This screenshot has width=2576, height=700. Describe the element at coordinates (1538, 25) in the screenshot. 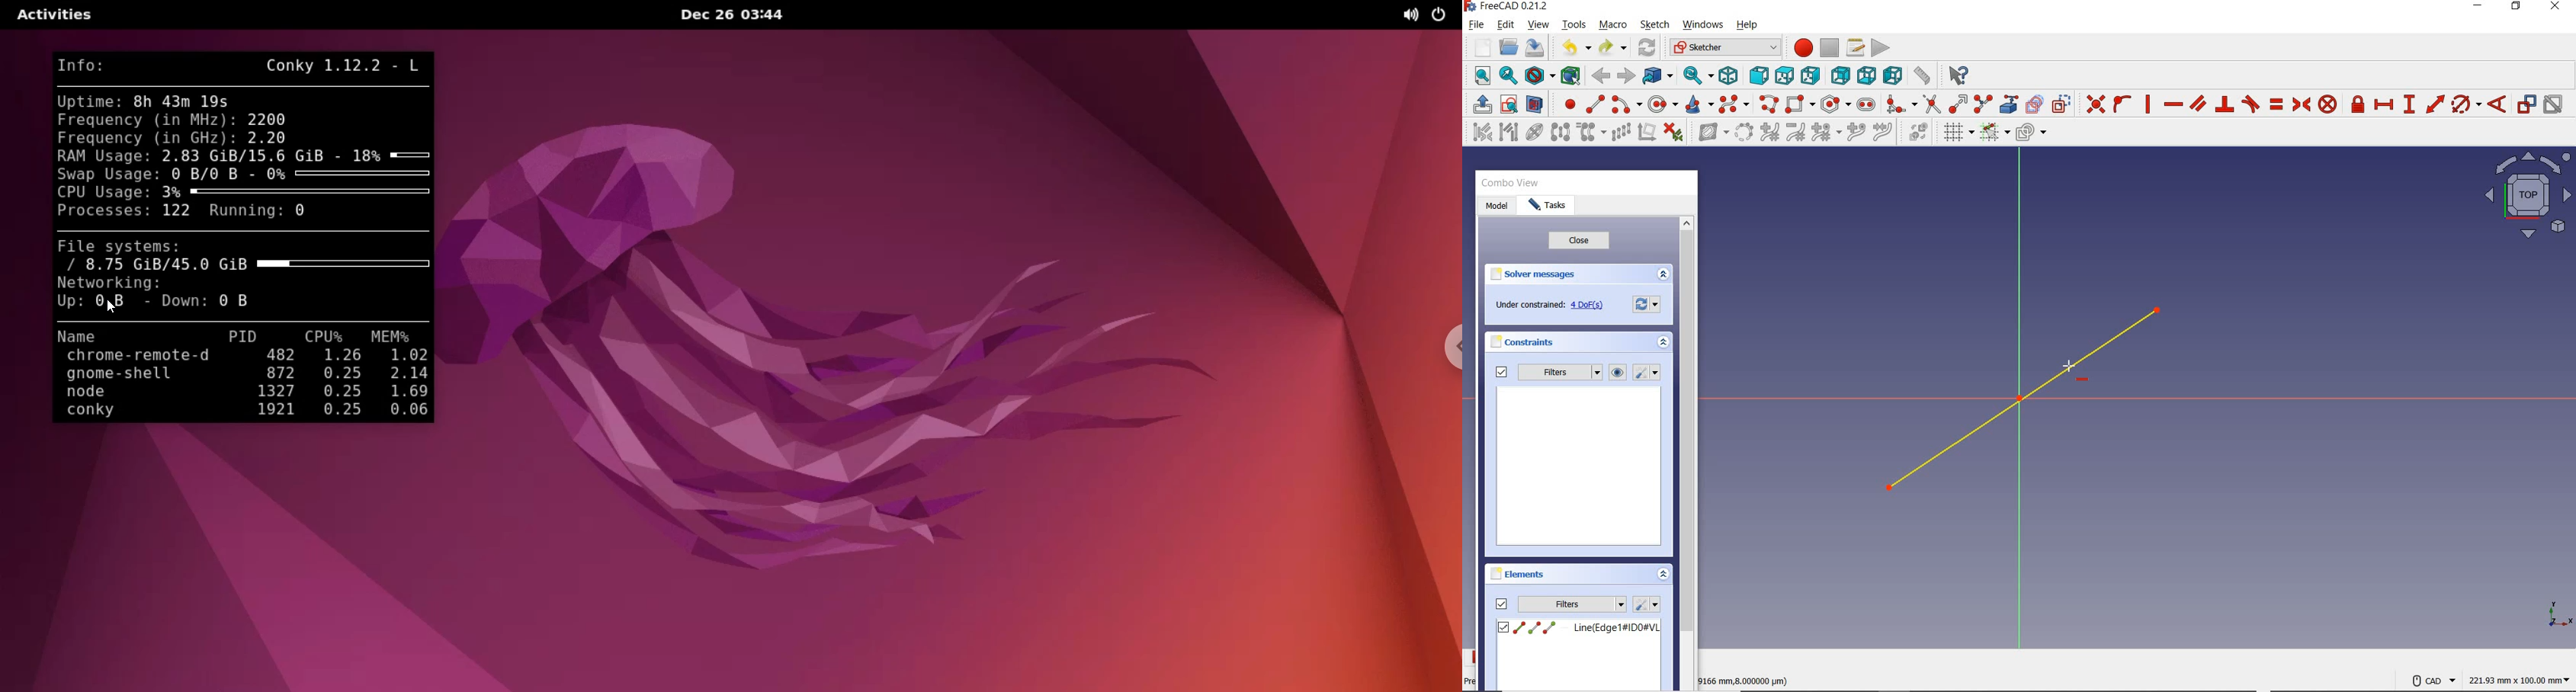

I see `VIEW` at that location.